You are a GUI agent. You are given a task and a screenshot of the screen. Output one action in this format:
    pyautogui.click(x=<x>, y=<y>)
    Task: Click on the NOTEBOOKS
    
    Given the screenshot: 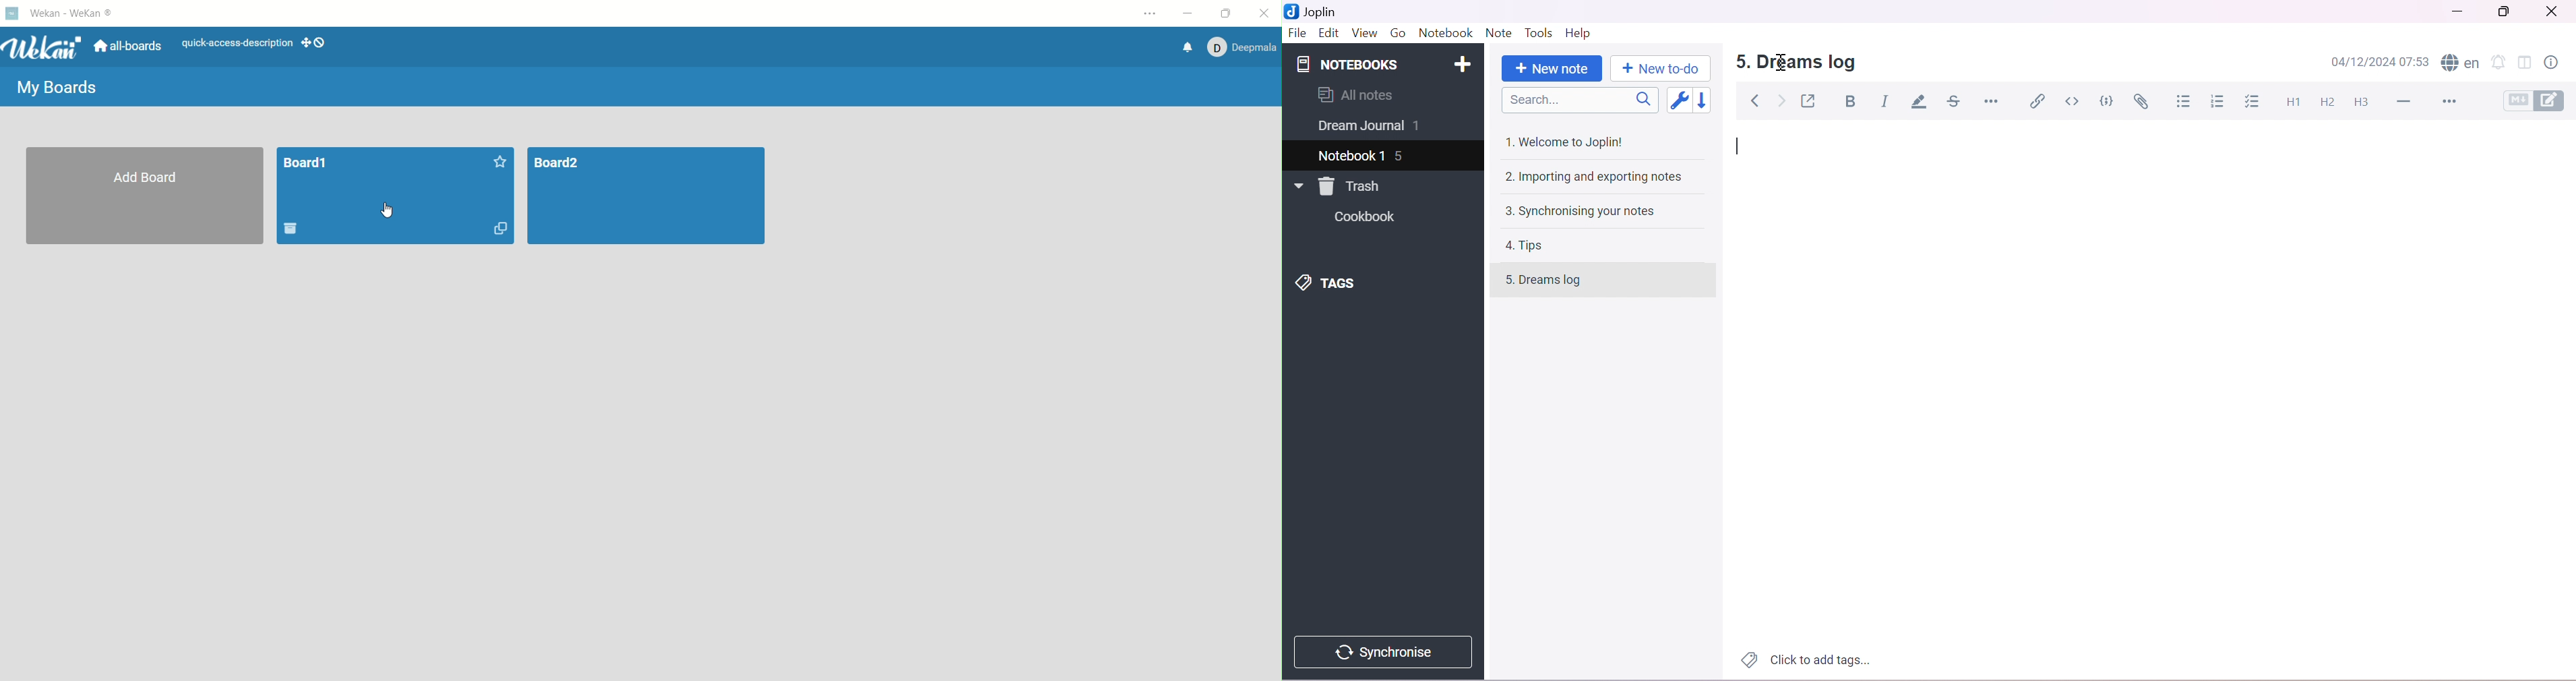 What is the action you would take?
    pyautogui.click(x=1346, y=65)
    